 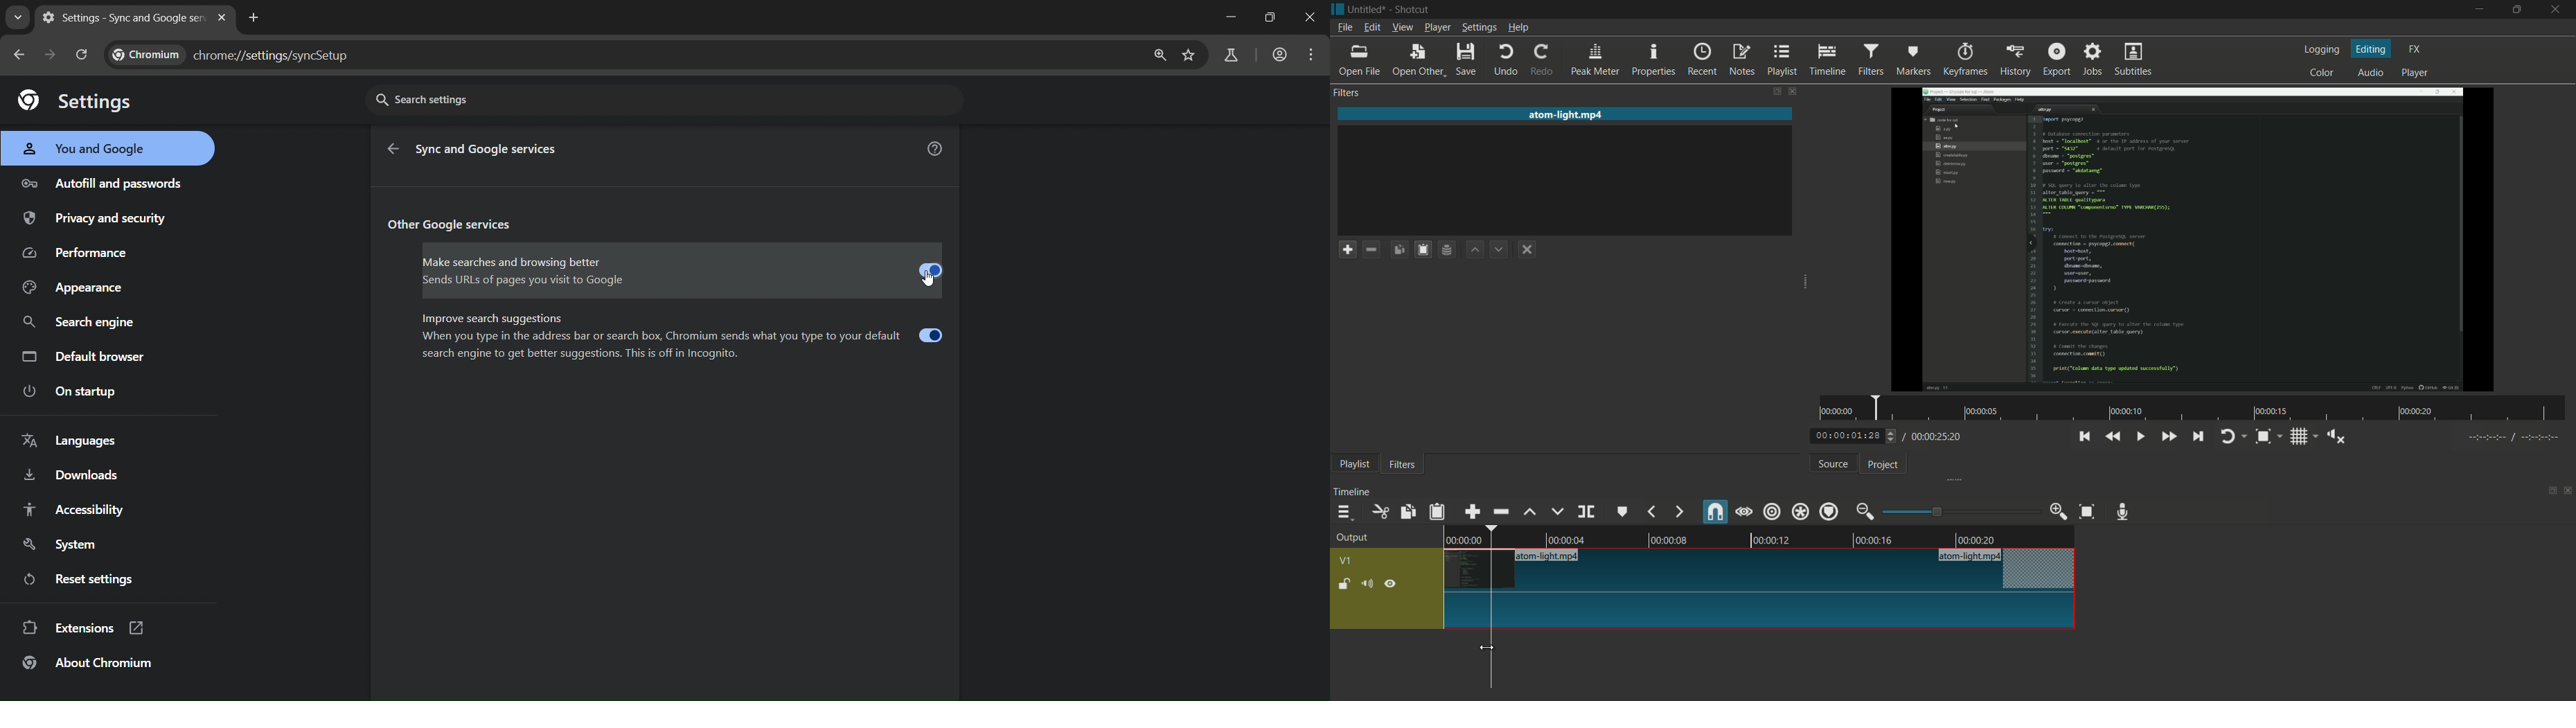 What do you see at coordinates (1773, 513) in the screenshot?
I see `ripple` at bounding box center [1773, 513].